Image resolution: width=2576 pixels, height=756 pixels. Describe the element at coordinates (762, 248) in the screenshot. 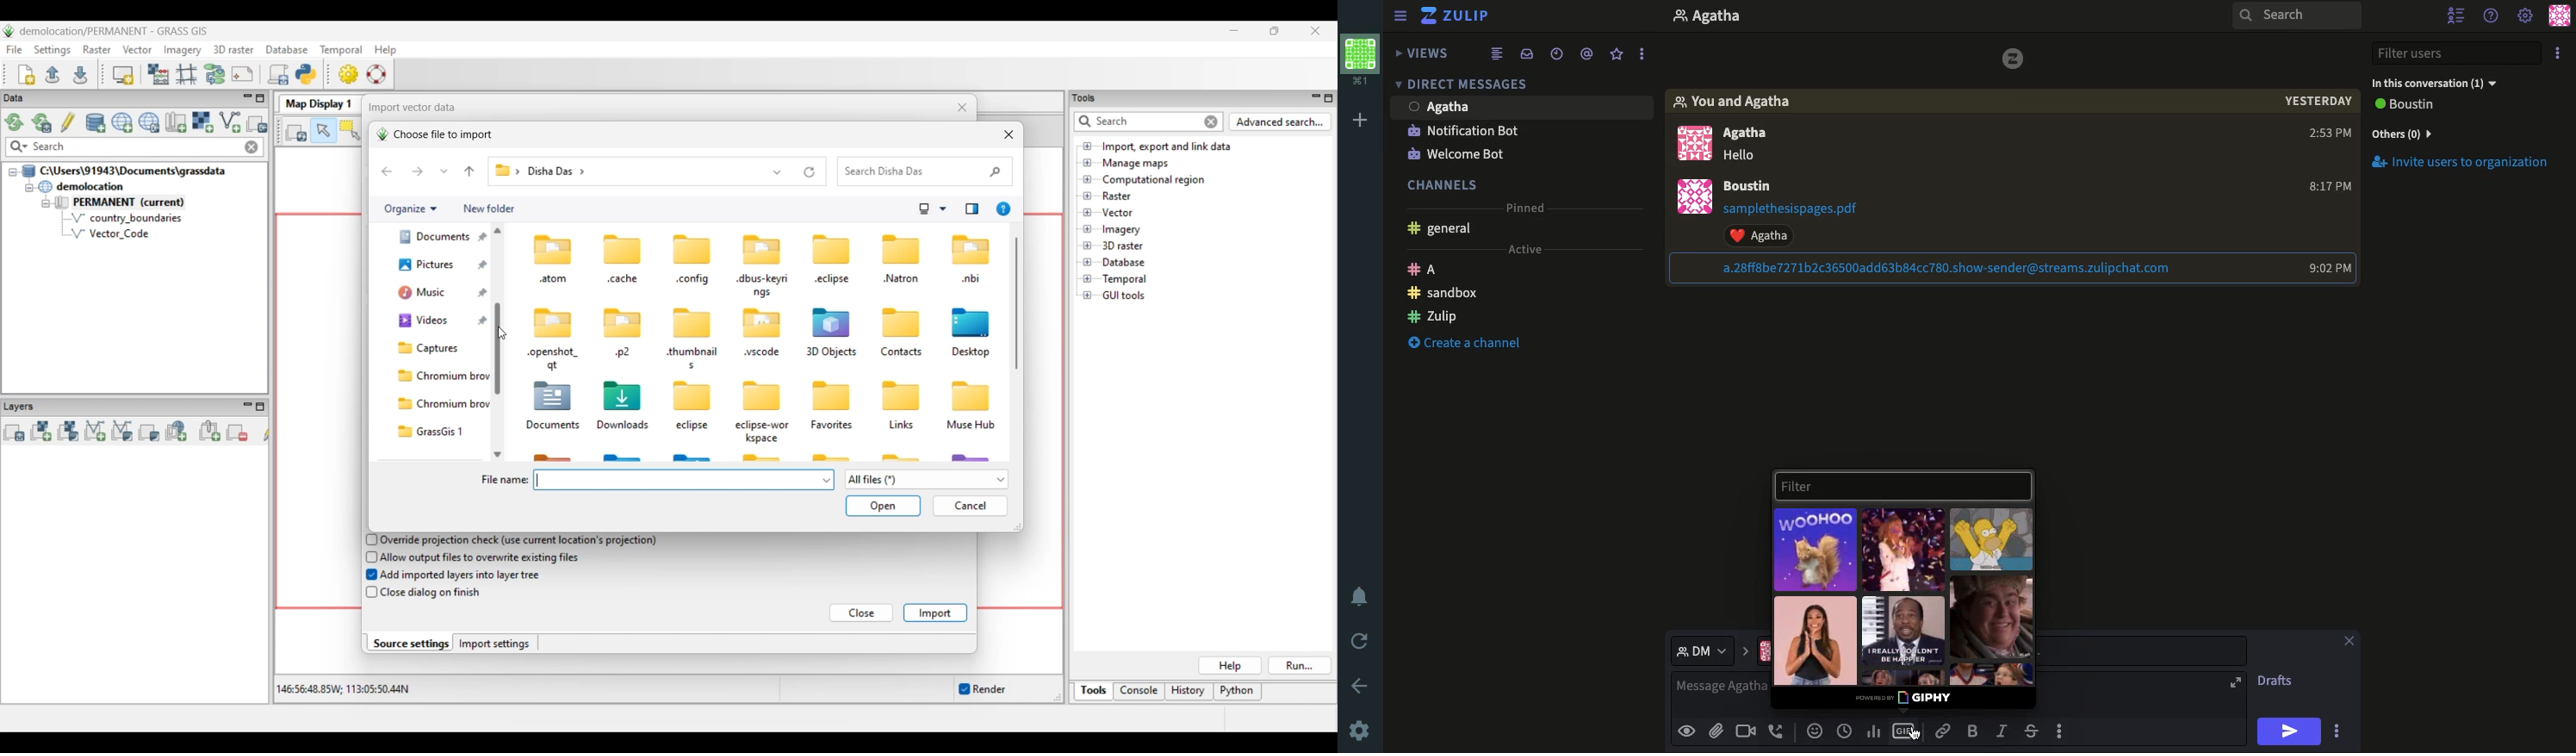

I see `icon` at that location.